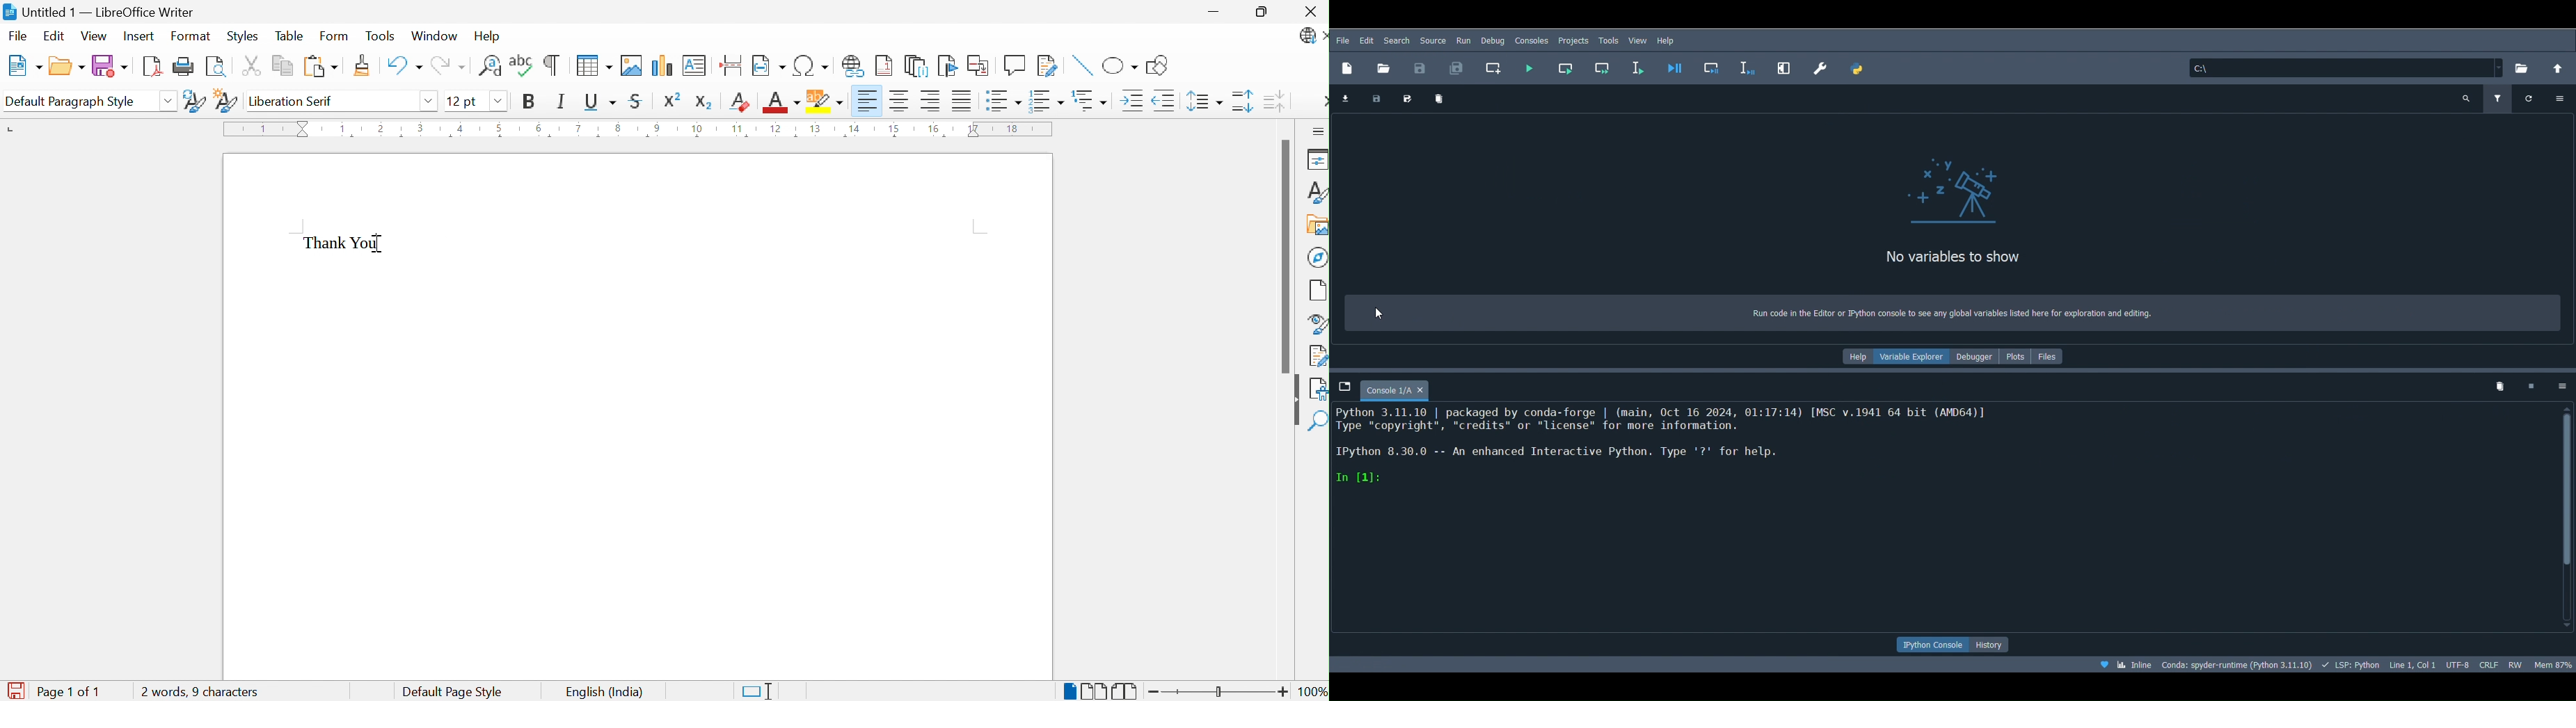 Image resolution: width=2576 pixels, height=728 pixels. I want to click on Run current cell (Ctrl + Return), so click(1564, 69).